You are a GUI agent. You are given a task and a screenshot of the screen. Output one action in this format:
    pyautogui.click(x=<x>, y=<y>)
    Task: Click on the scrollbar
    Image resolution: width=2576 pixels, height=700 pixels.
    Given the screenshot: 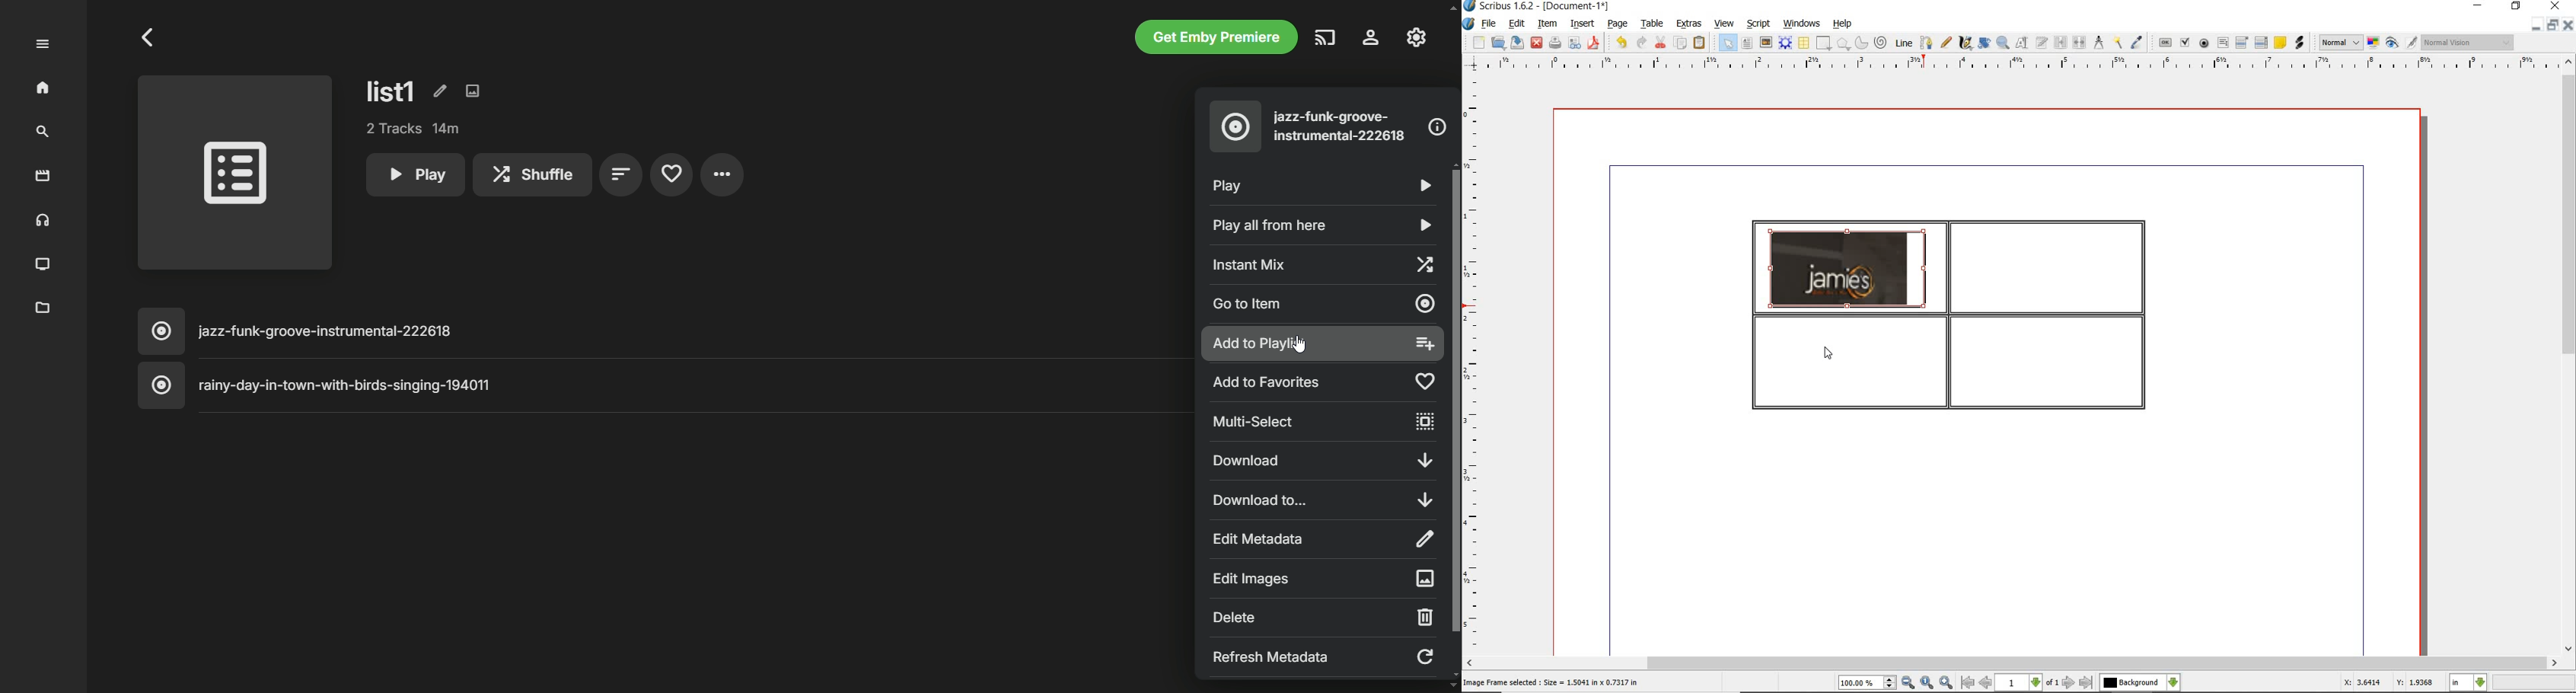 What is the action you would take?
    pyautogui.click(x=2012, y=663)
    